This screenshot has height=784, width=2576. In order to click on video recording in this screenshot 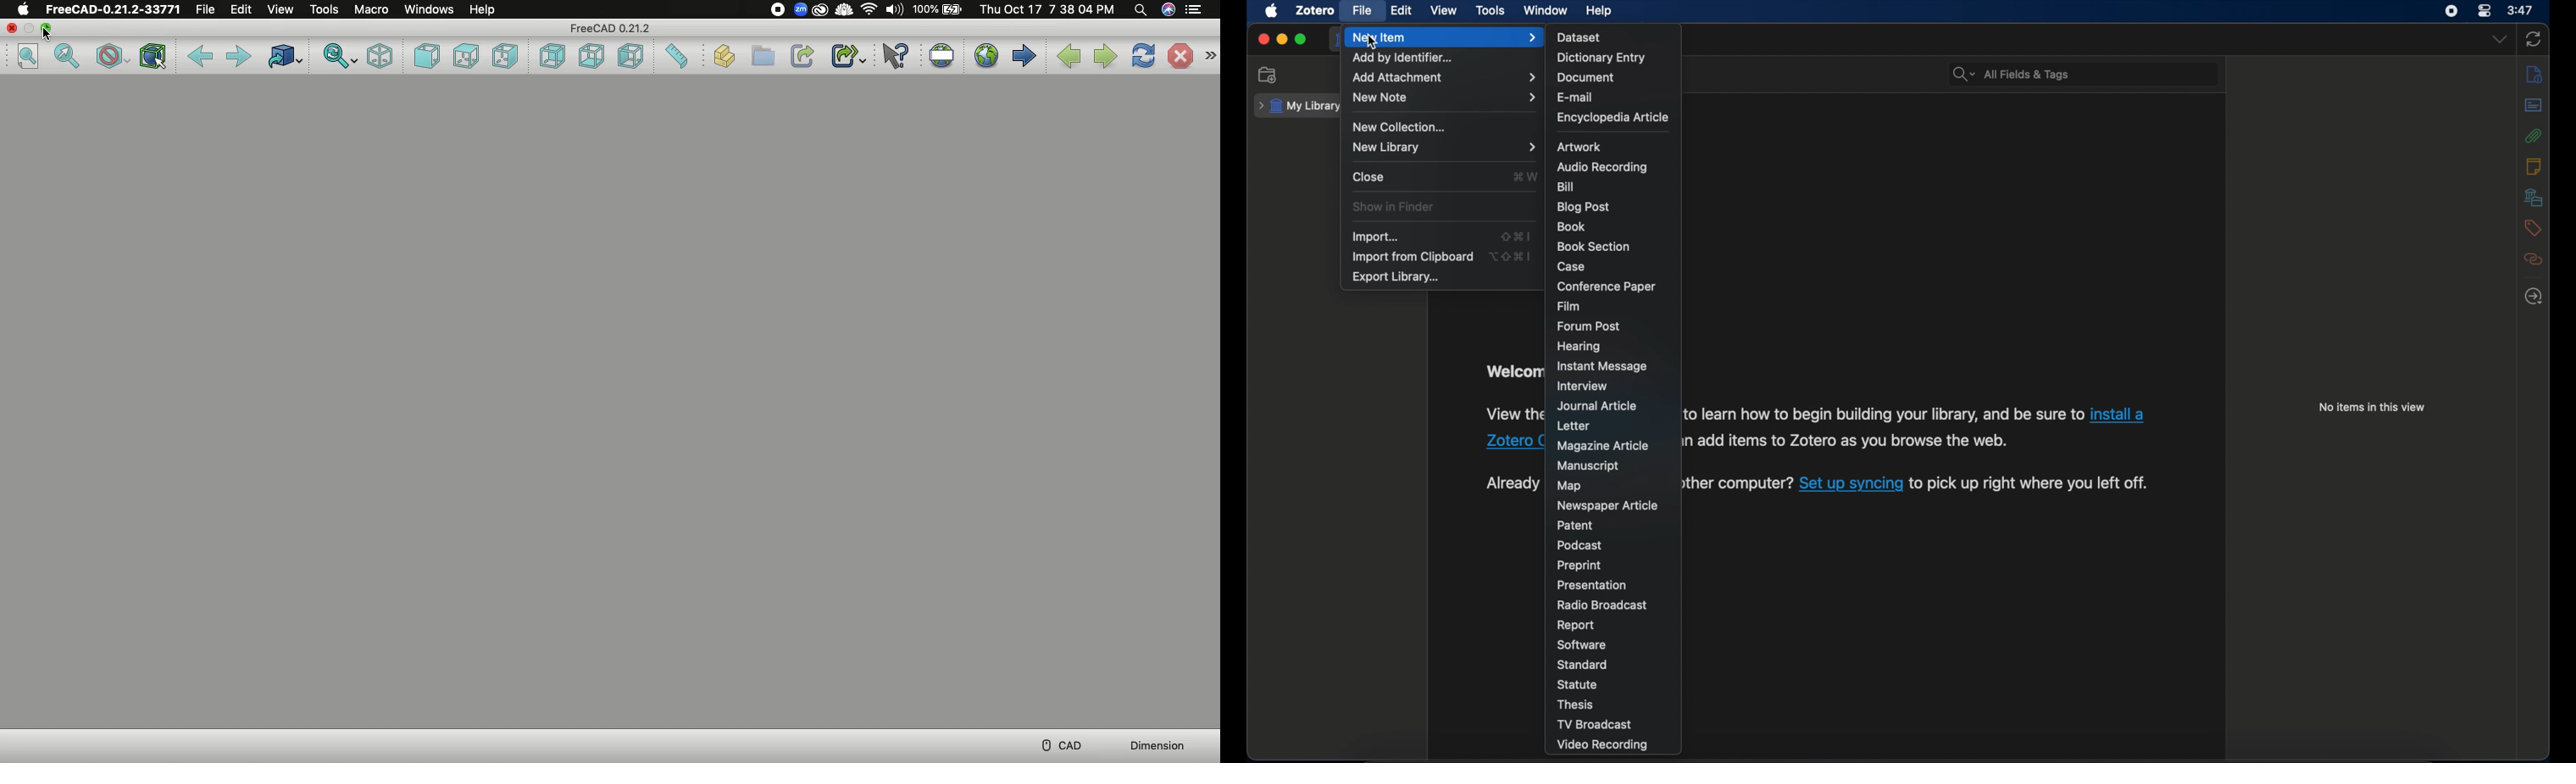, I will do `click(1603, 745)`.